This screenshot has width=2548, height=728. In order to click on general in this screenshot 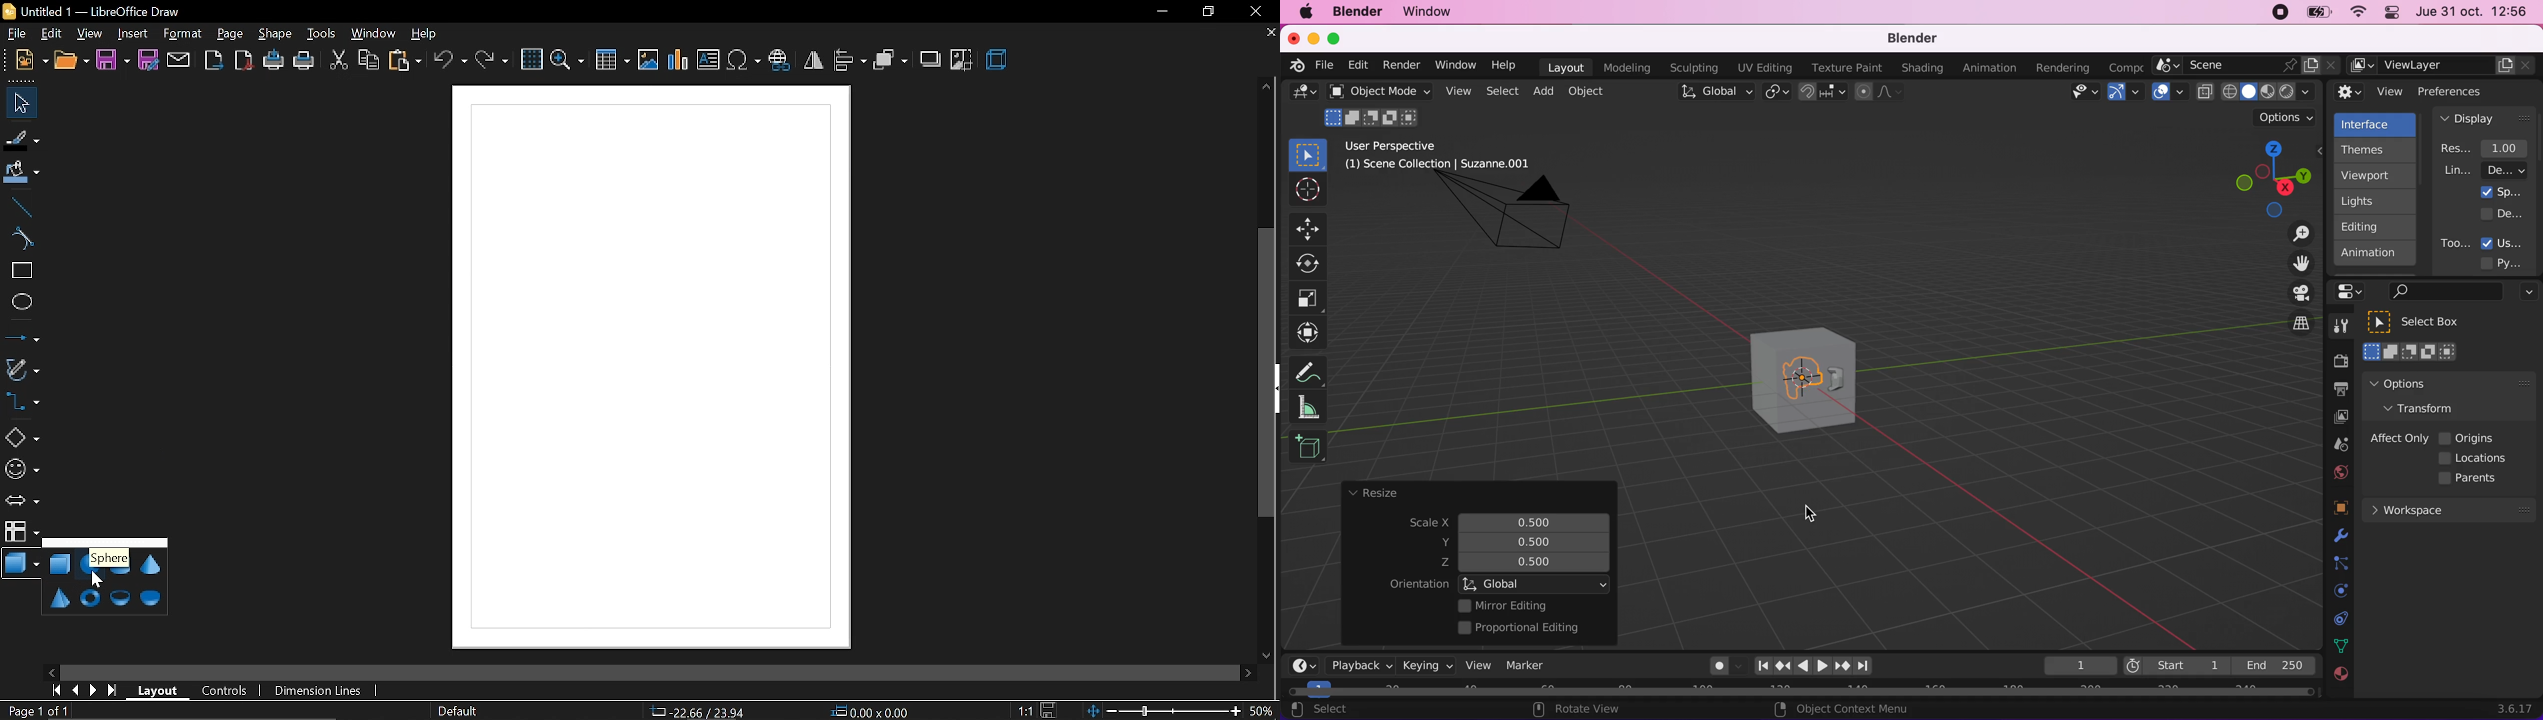, I will do `click(1304, 95)`.